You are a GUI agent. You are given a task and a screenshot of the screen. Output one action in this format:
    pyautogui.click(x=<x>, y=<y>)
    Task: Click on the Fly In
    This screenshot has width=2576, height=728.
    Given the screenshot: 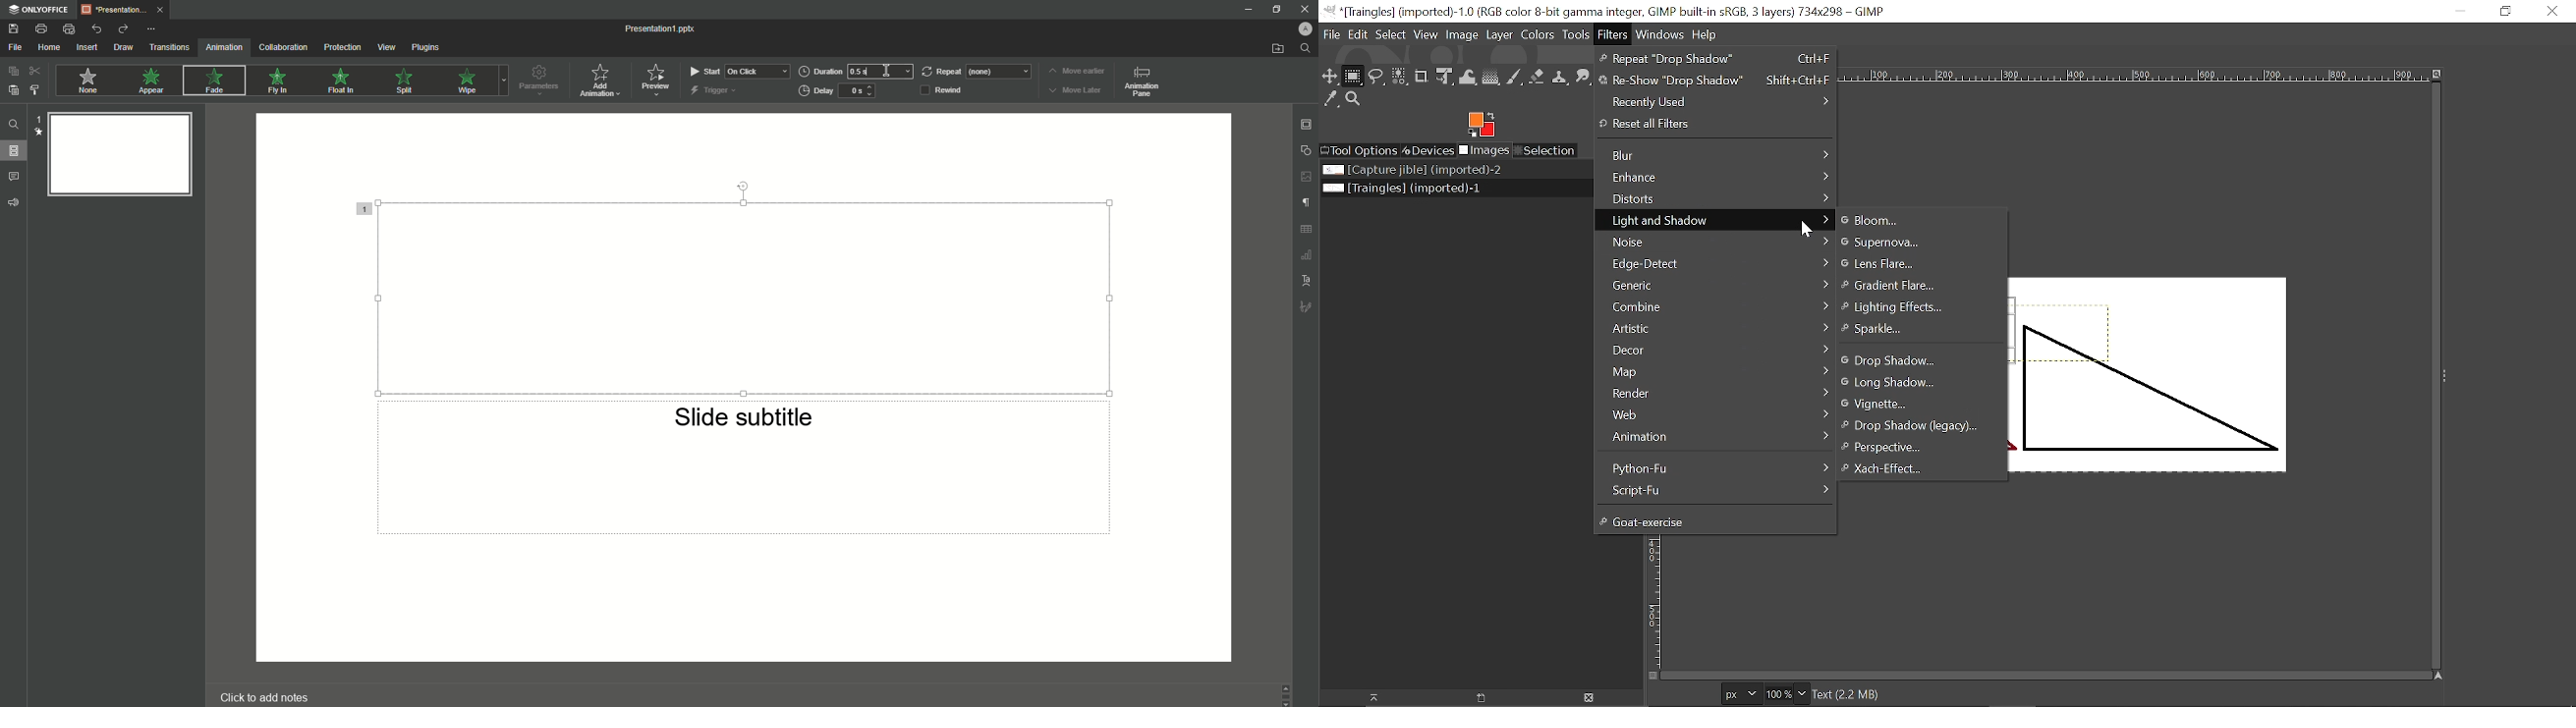 What is the action you would take?
    pyautogui.click(x=278, y=80)
    